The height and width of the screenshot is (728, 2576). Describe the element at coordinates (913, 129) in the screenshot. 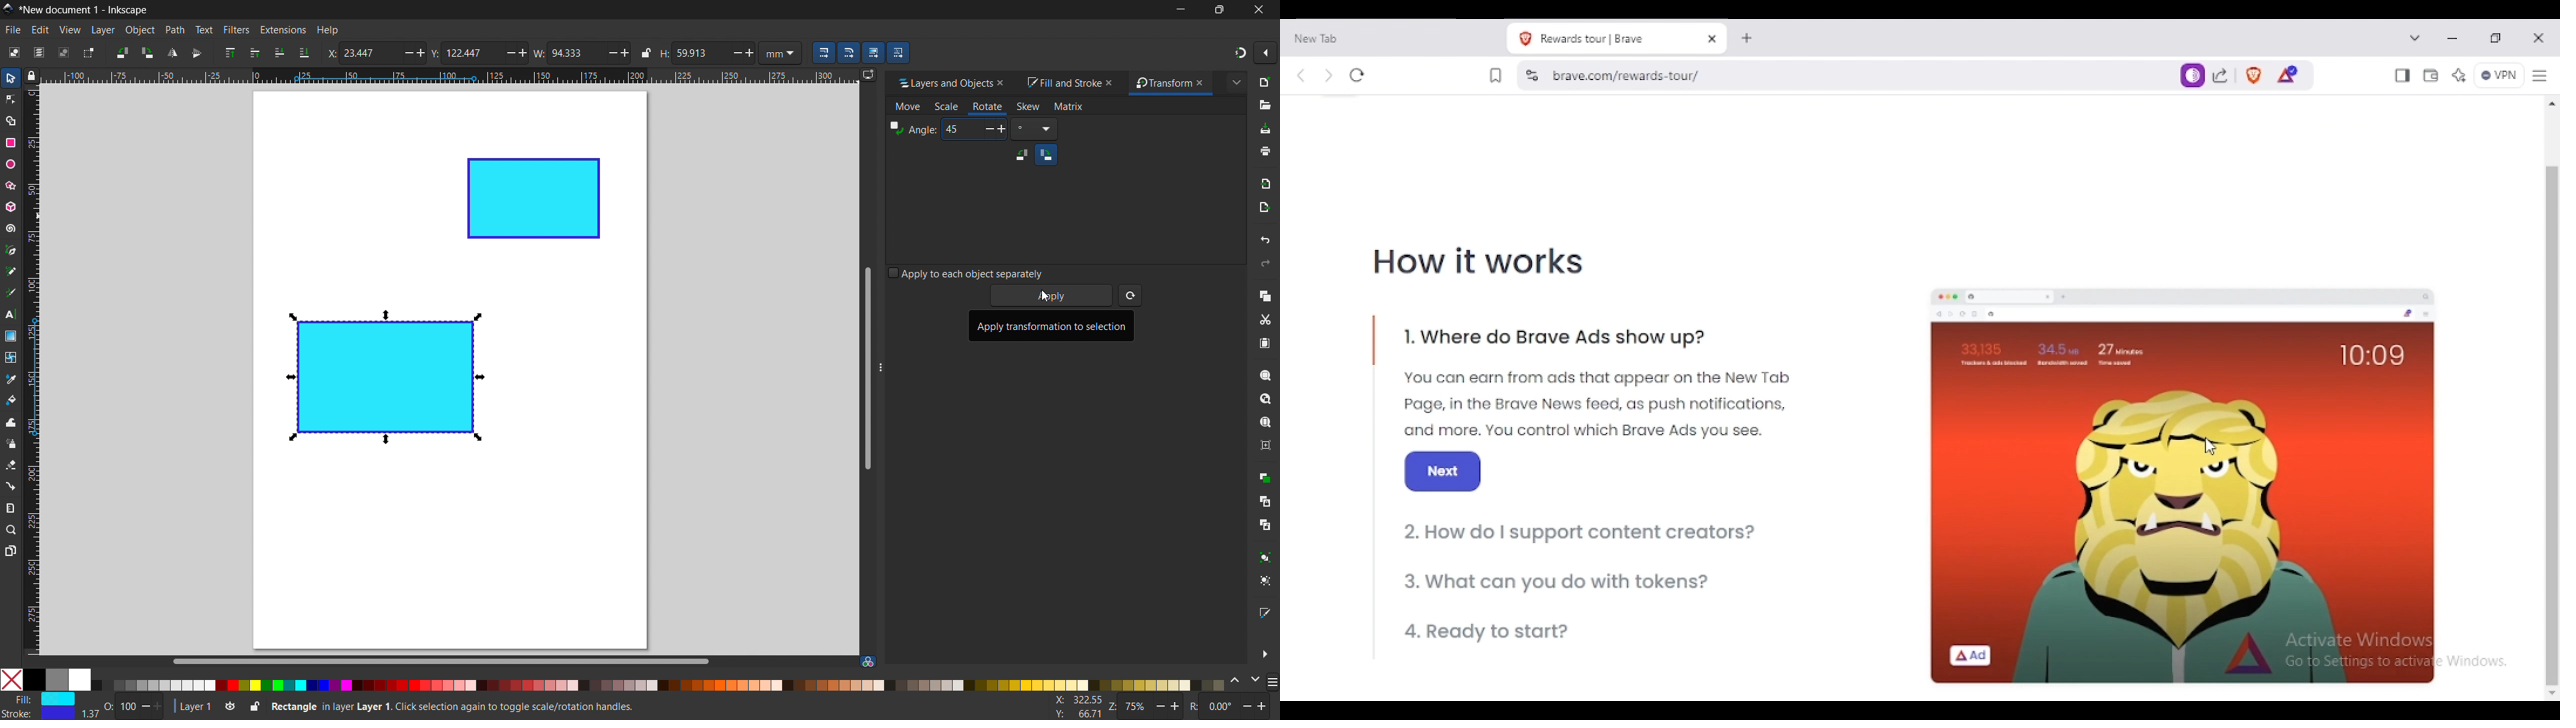

I see `Angle` at that location.